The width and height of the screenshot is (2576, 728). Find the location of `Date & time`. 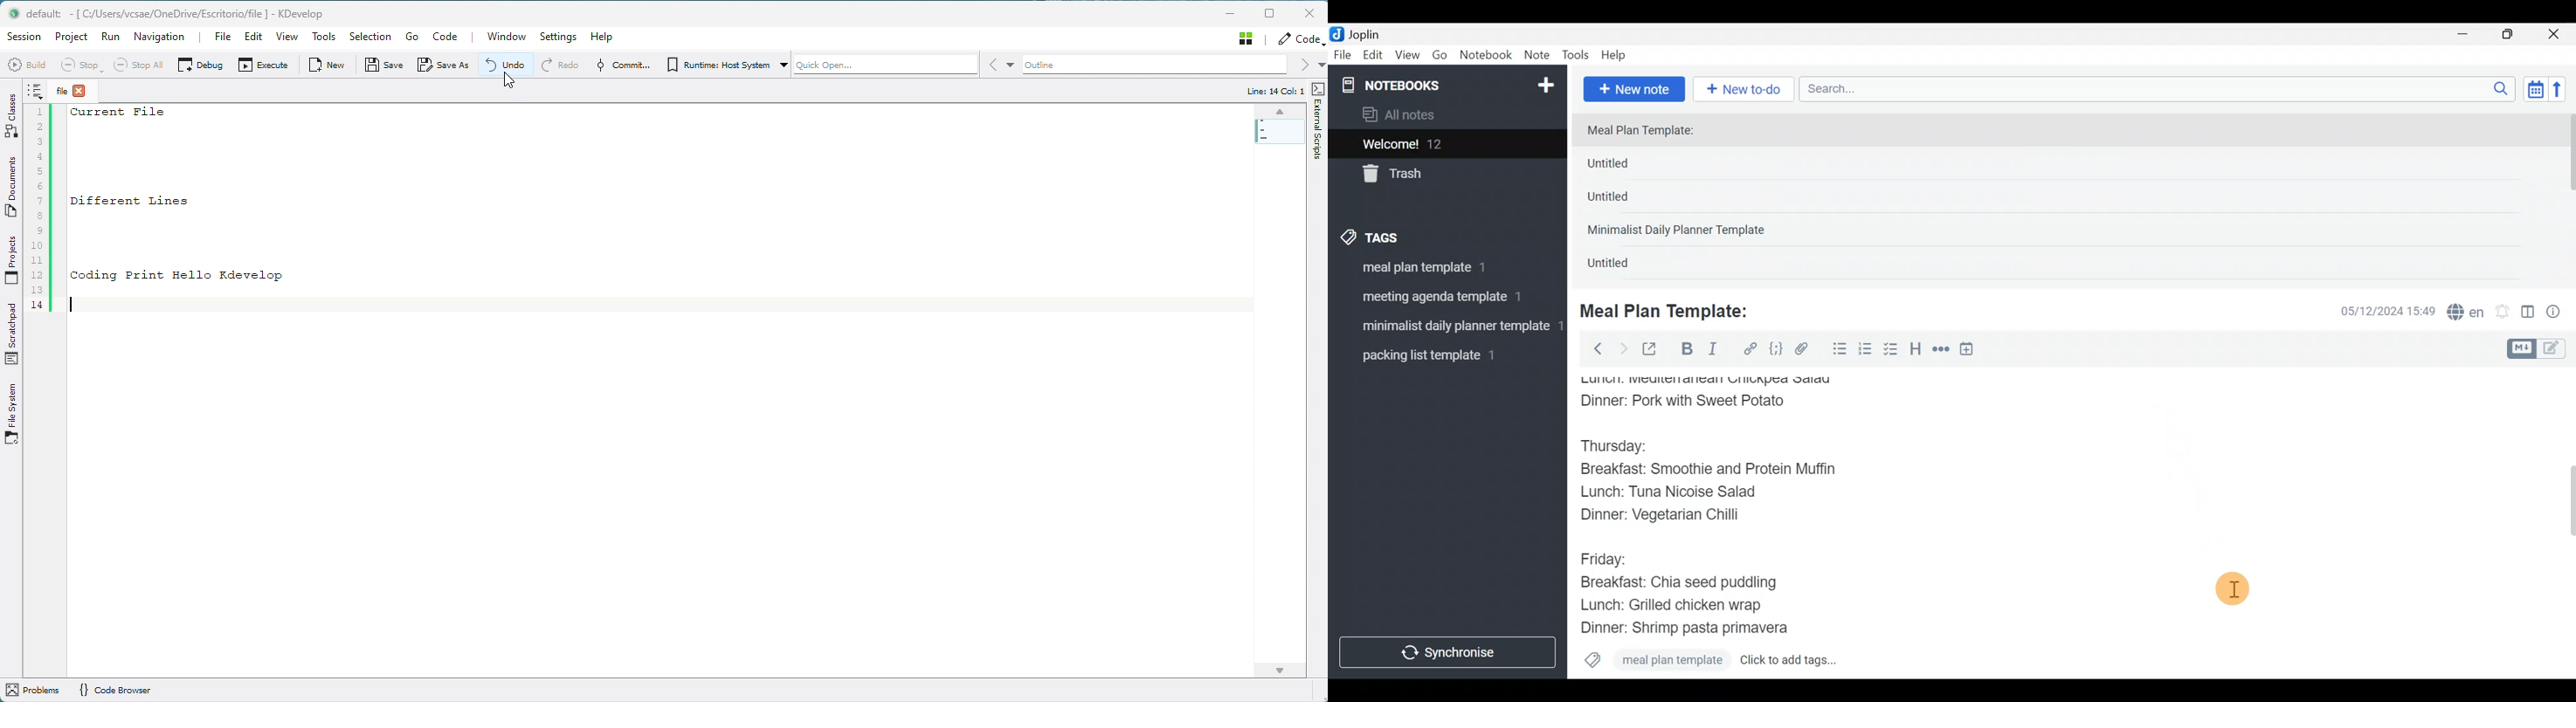

Date & time is located at coordinates (2378, 311).